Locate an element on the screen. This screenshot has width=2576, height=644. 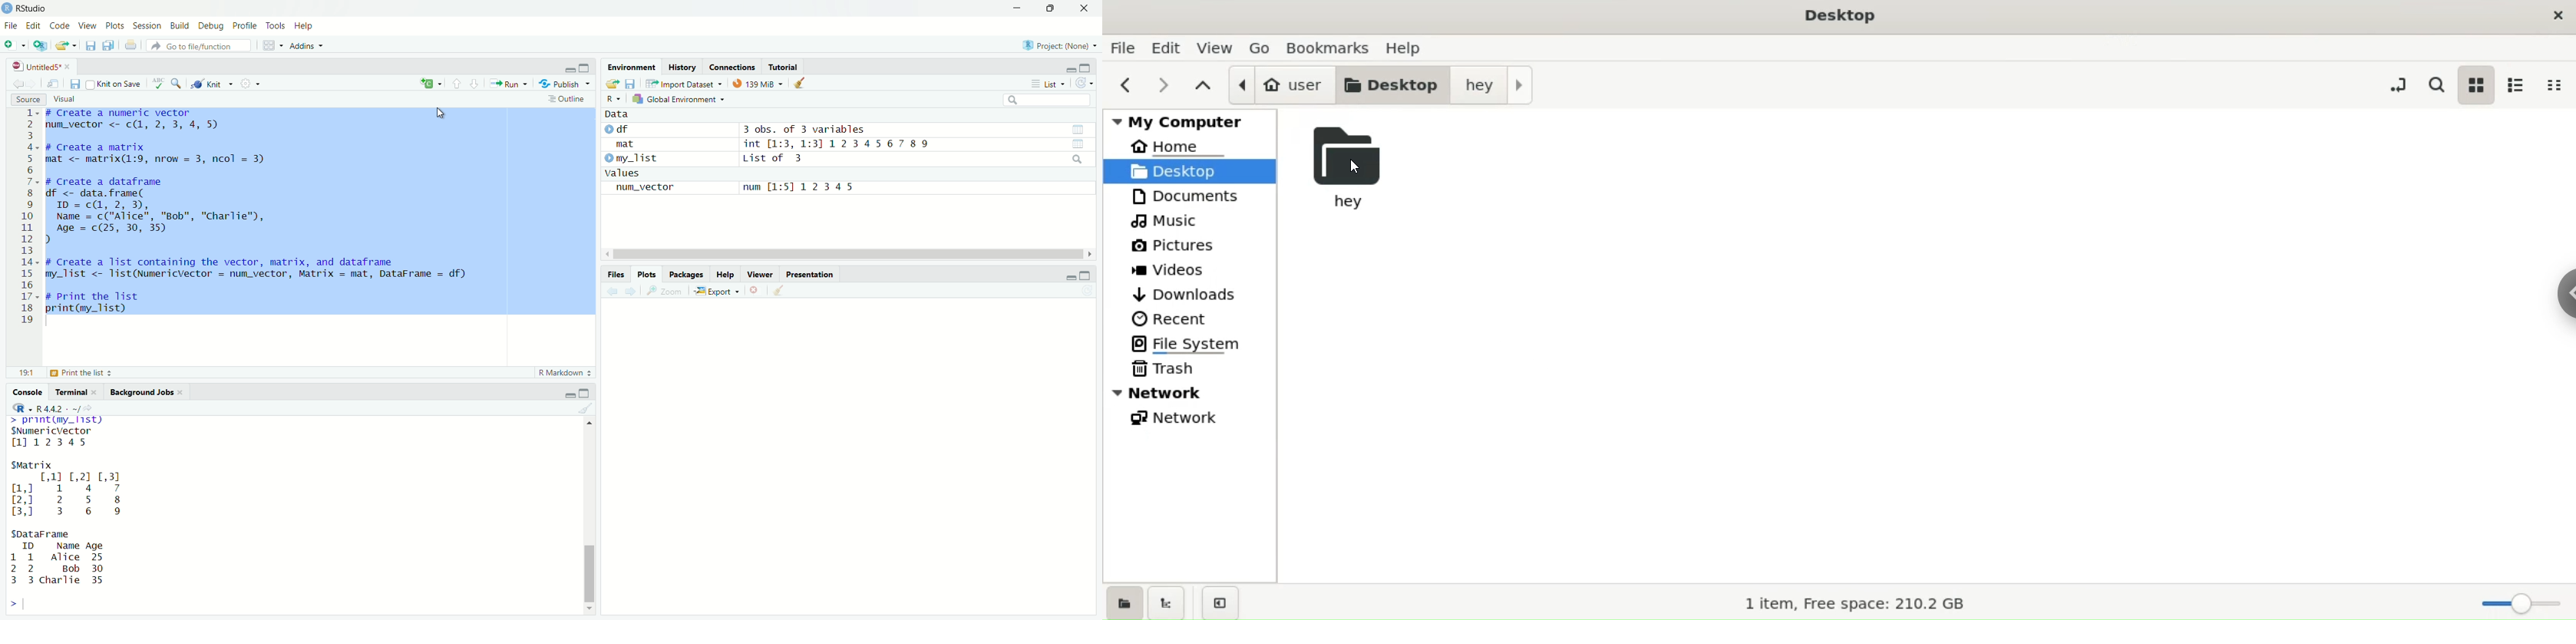
zoom is located at coordinates (664, 292).